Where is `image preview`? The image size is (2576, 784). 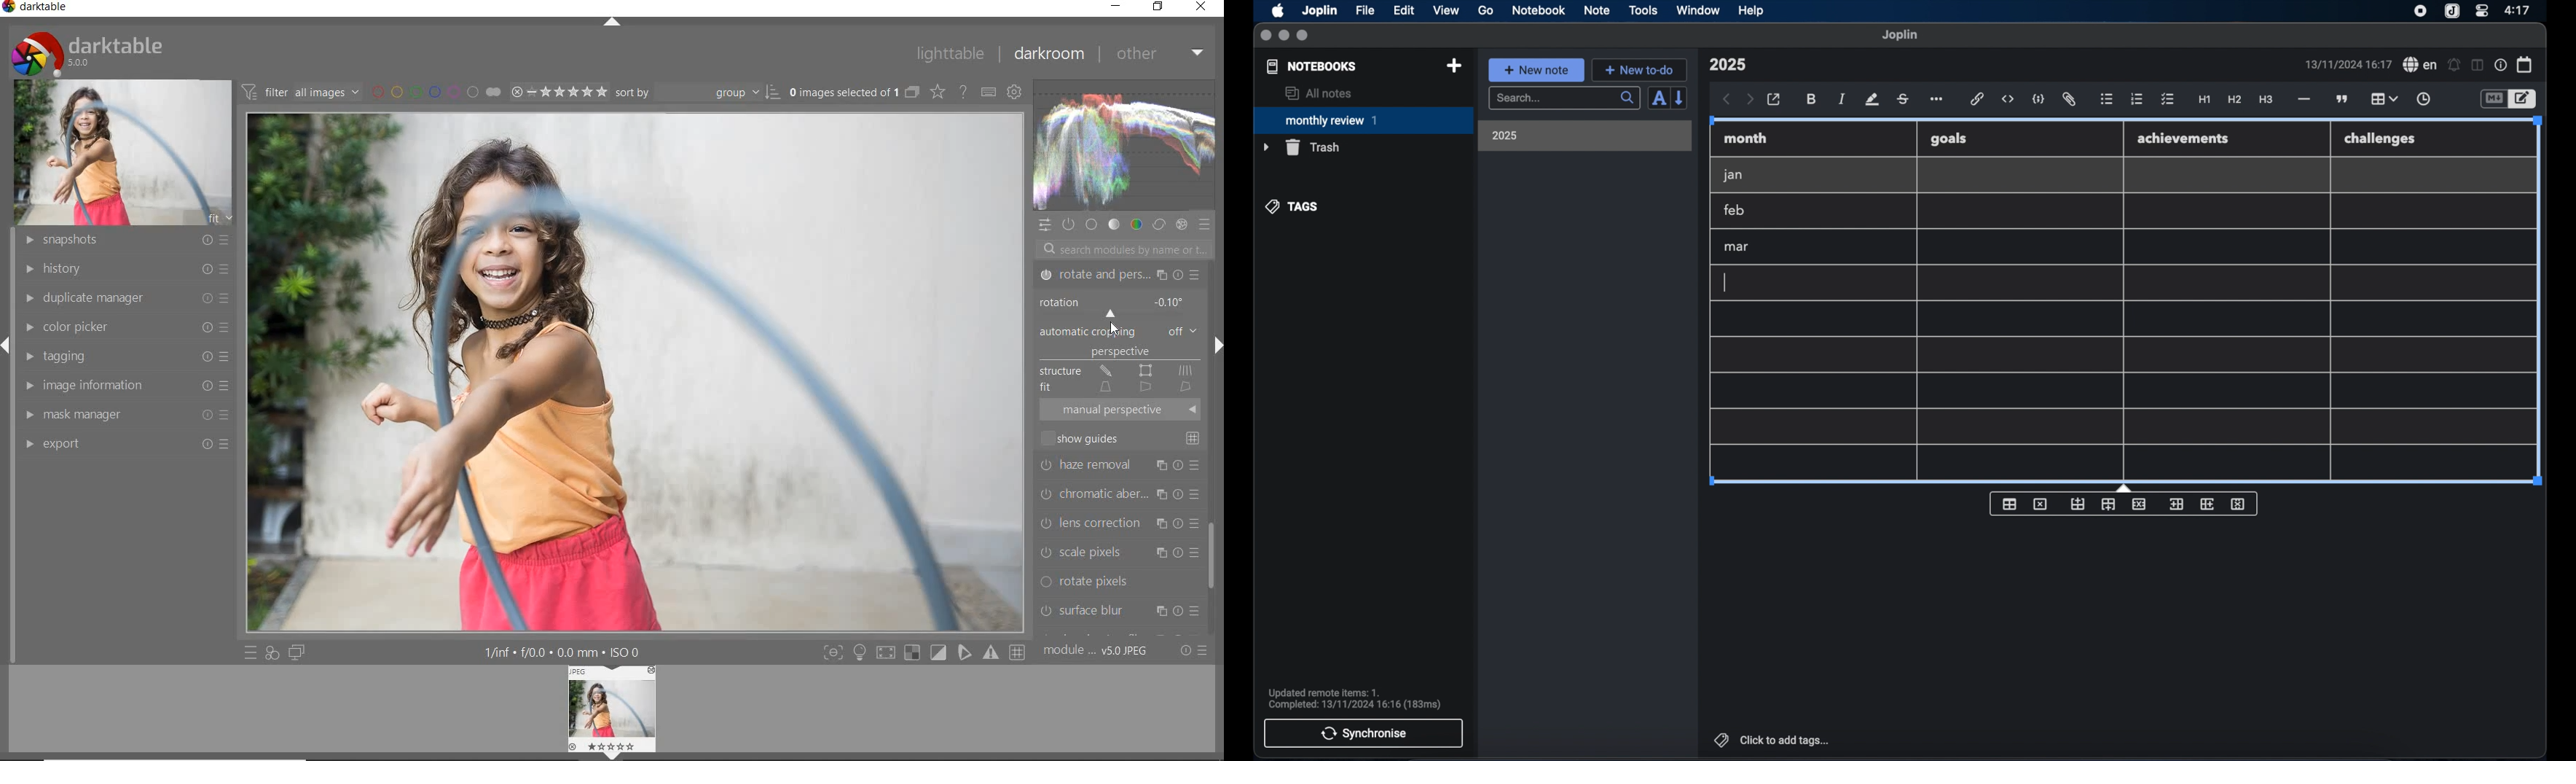 image preview is located at coordinates (614, 713).